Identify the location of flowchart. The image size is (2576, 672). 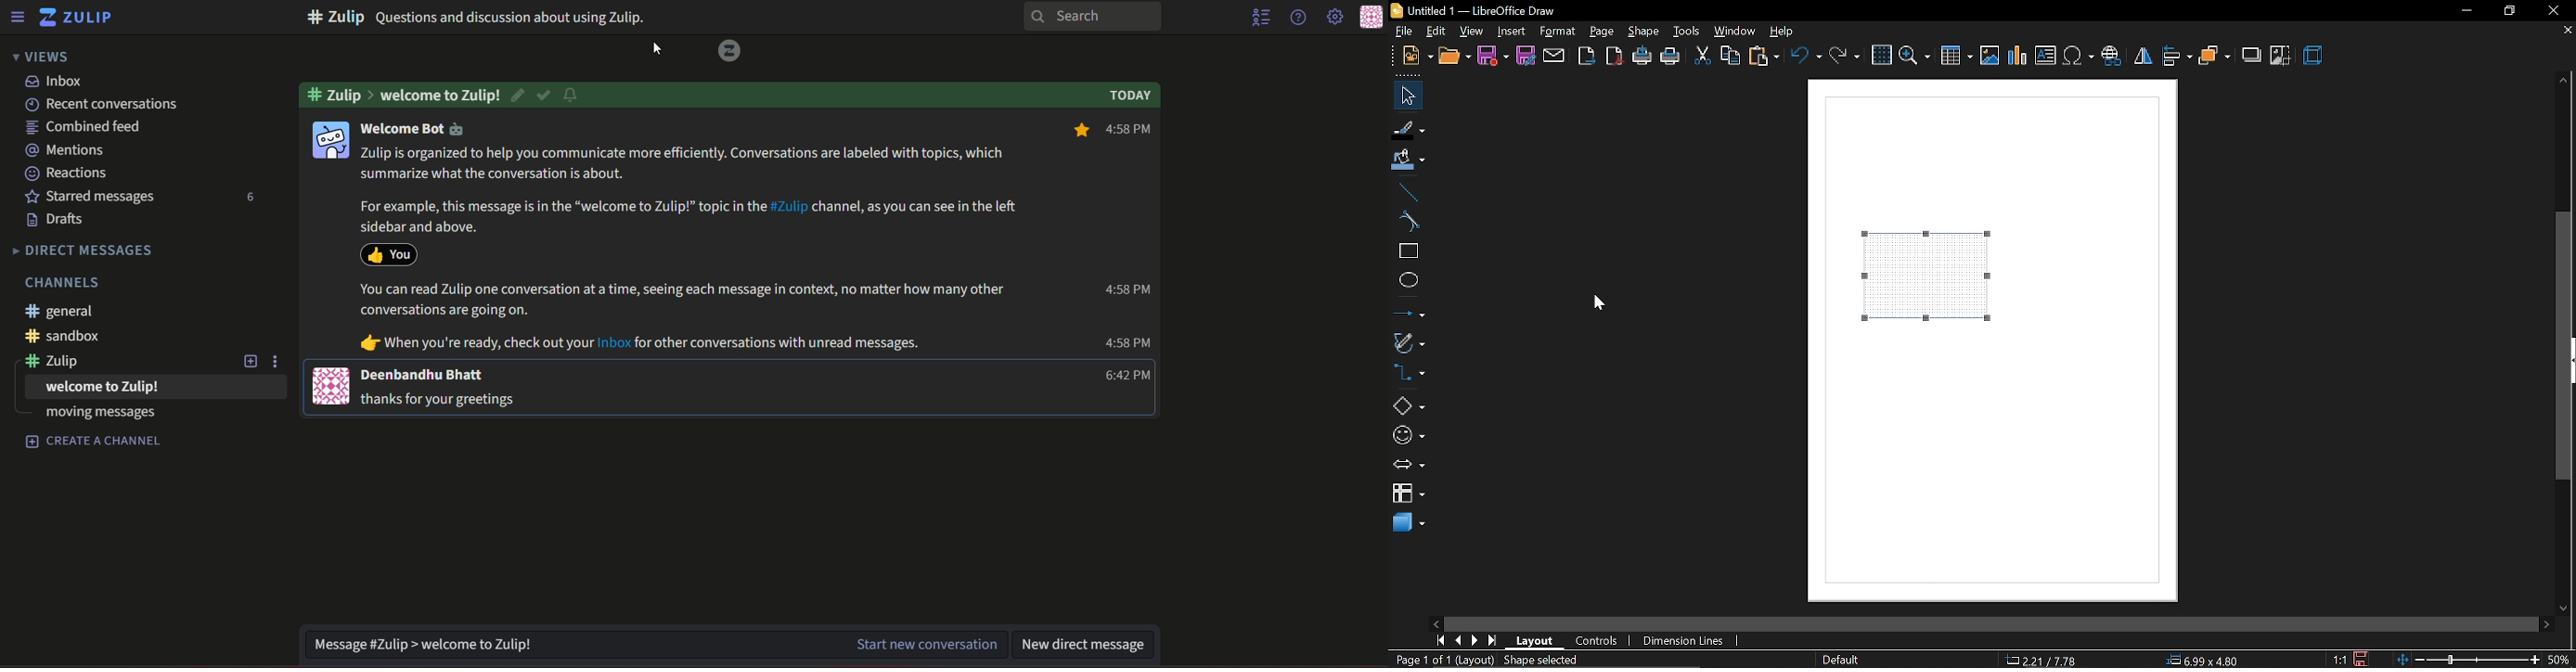
(1408, 494).